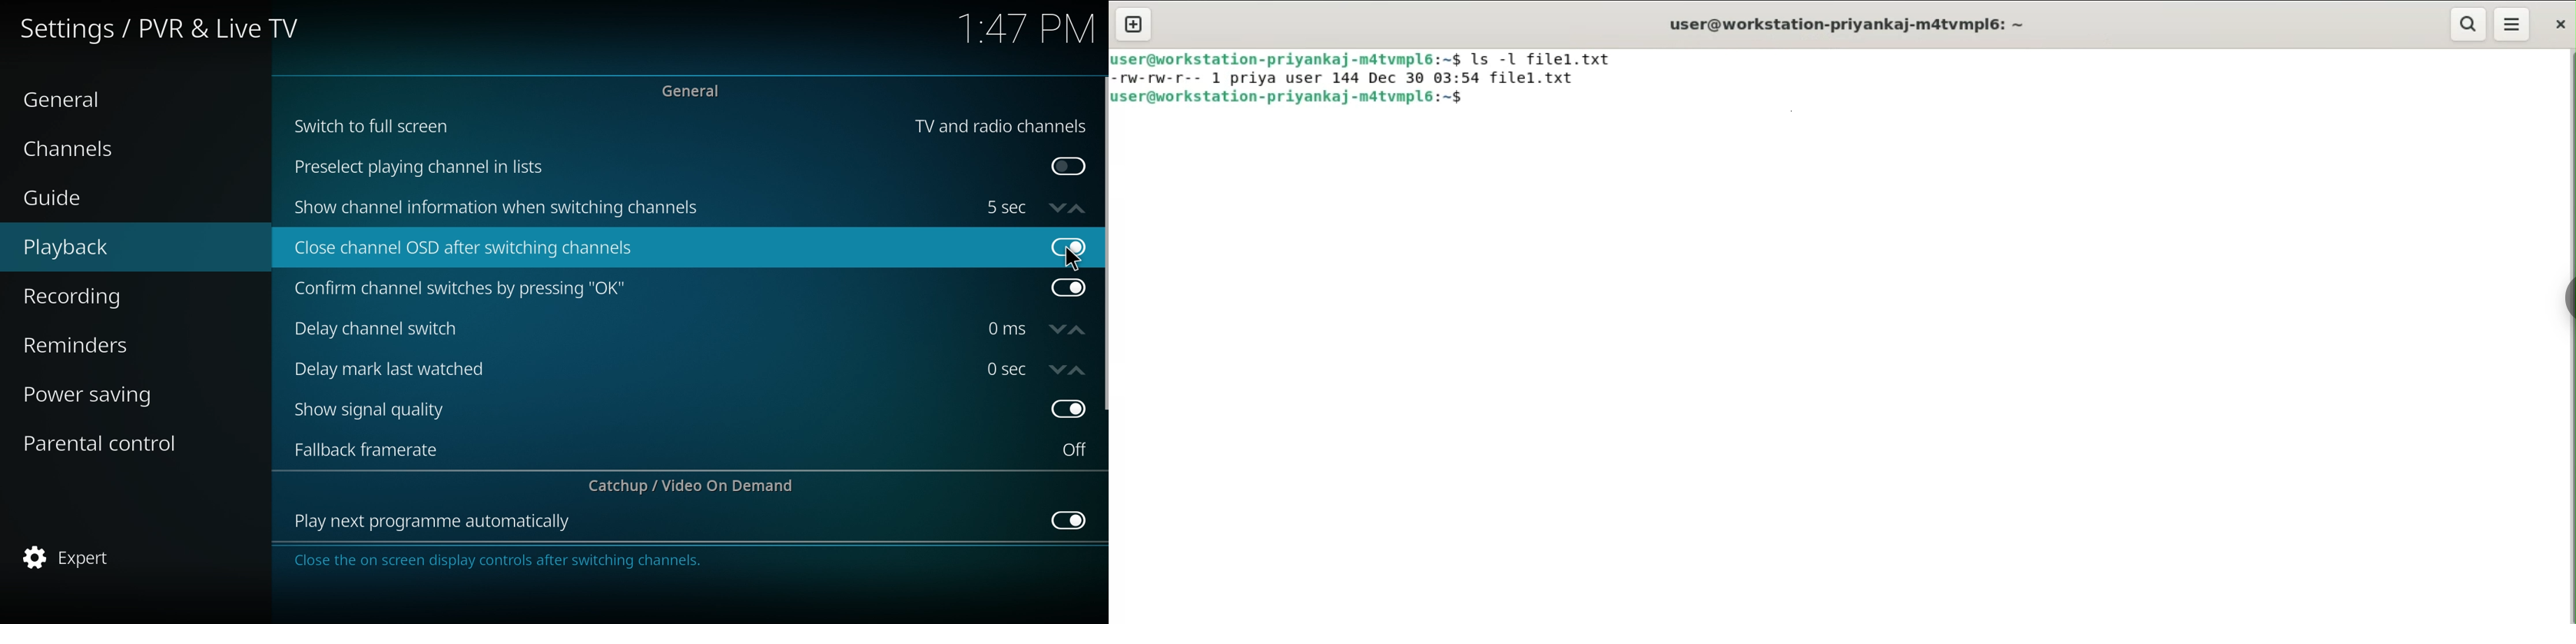 The width and height of the screenshot is (2576, 644). What do you see at coordinates (106, 393) in the screenshot?
I see `power saving` at bounding box center [106, 393].